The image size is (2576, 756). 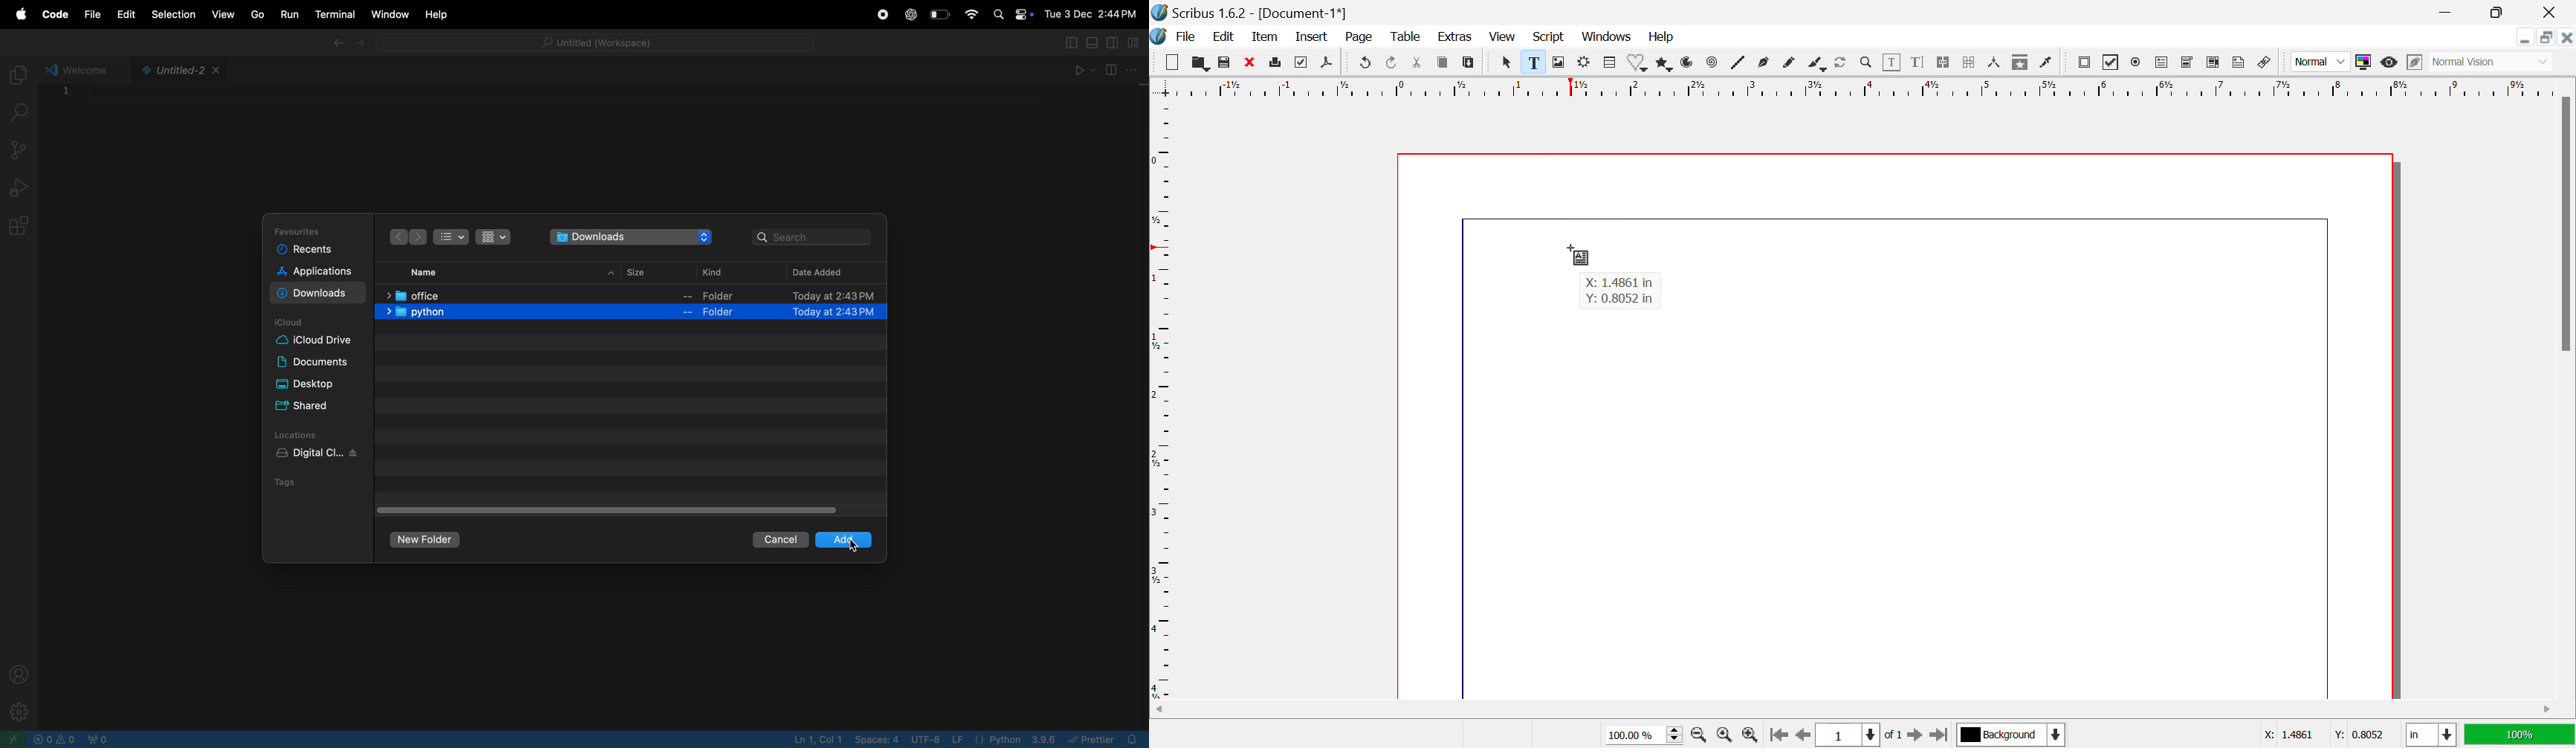 I want to click on Lines, so click(x=1738, y=64).